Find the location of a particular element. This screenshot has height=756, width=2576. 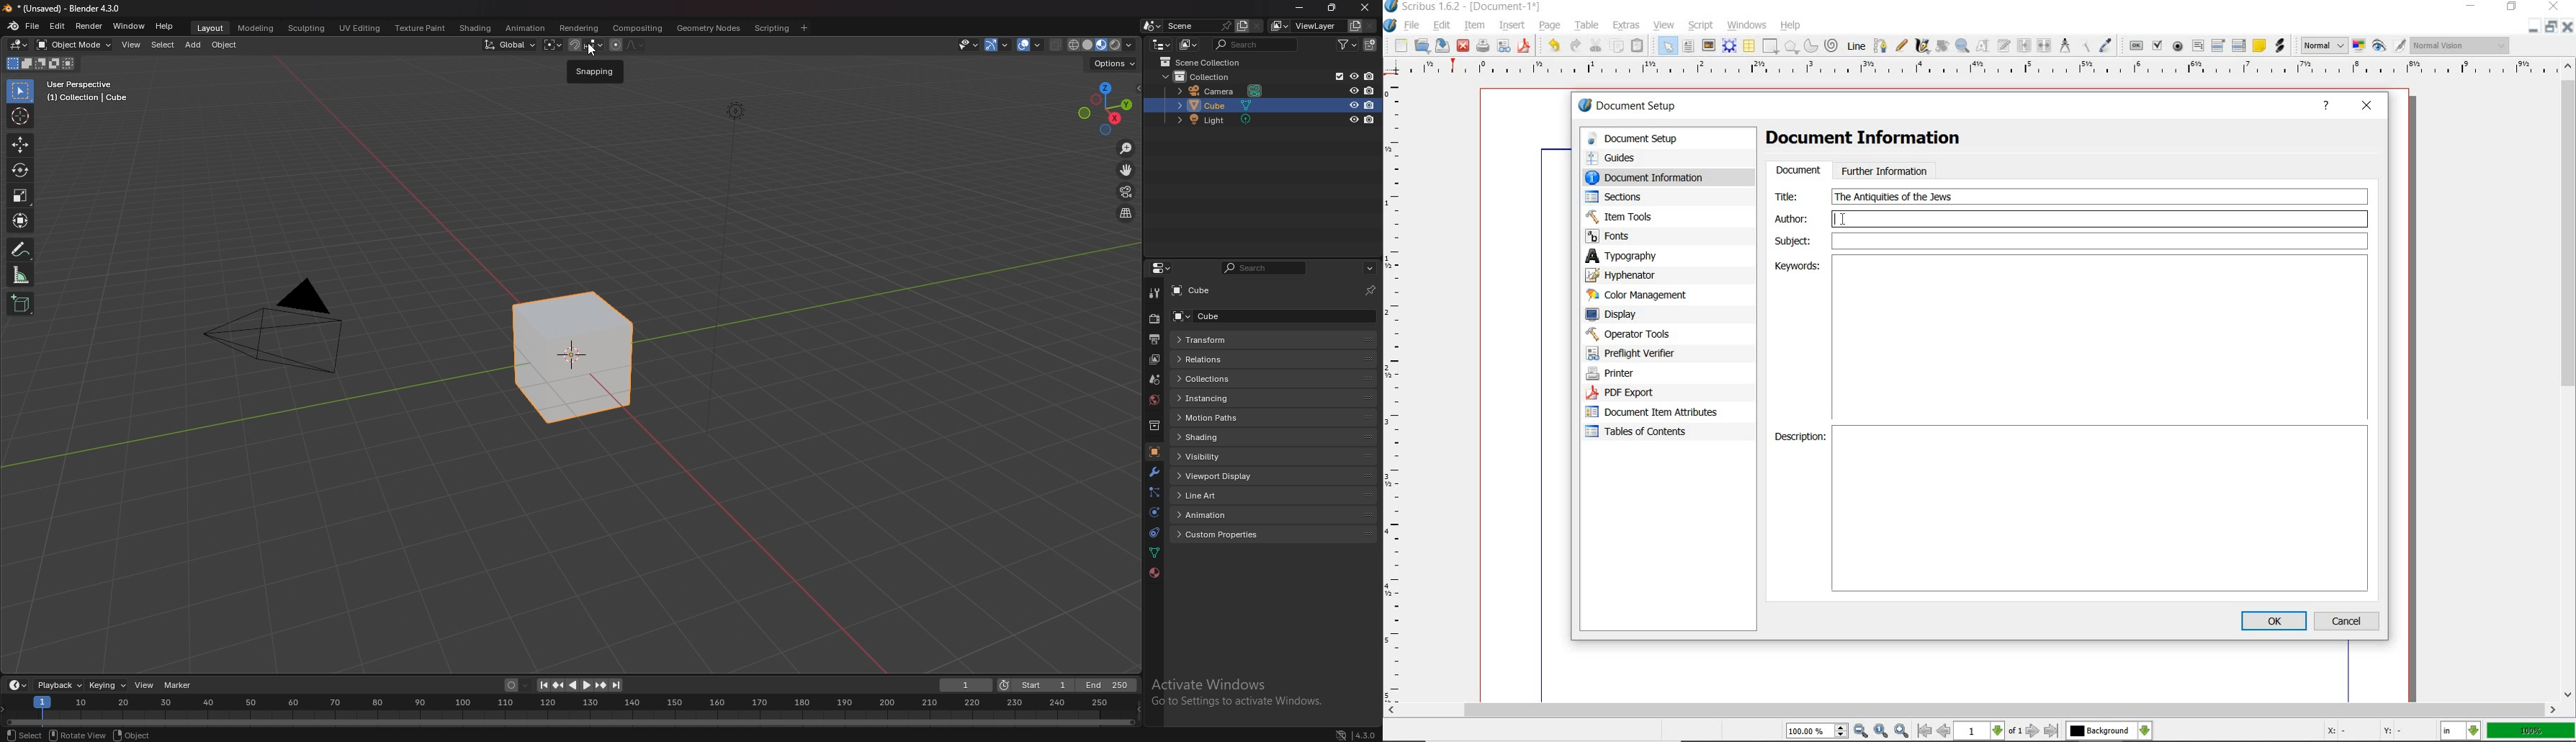

measurements is located at coordinates (2064, 45).